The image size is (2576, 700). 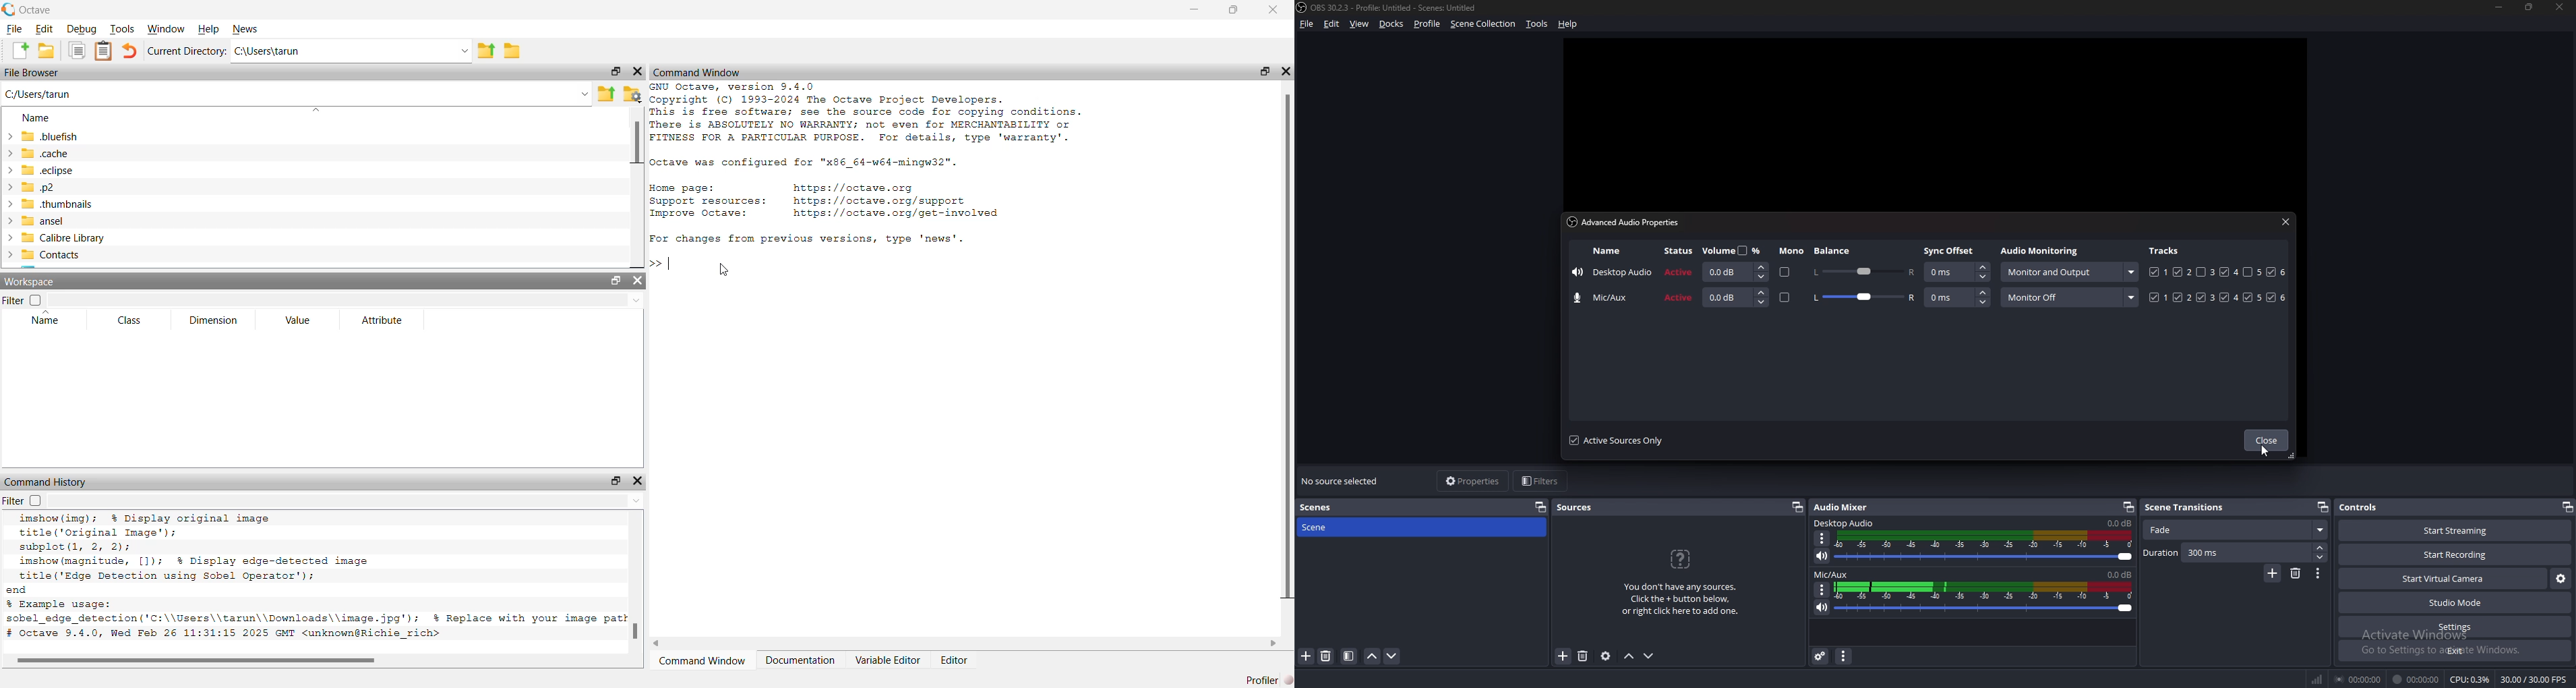 I want to click on options, so click(x=1822, y=589).